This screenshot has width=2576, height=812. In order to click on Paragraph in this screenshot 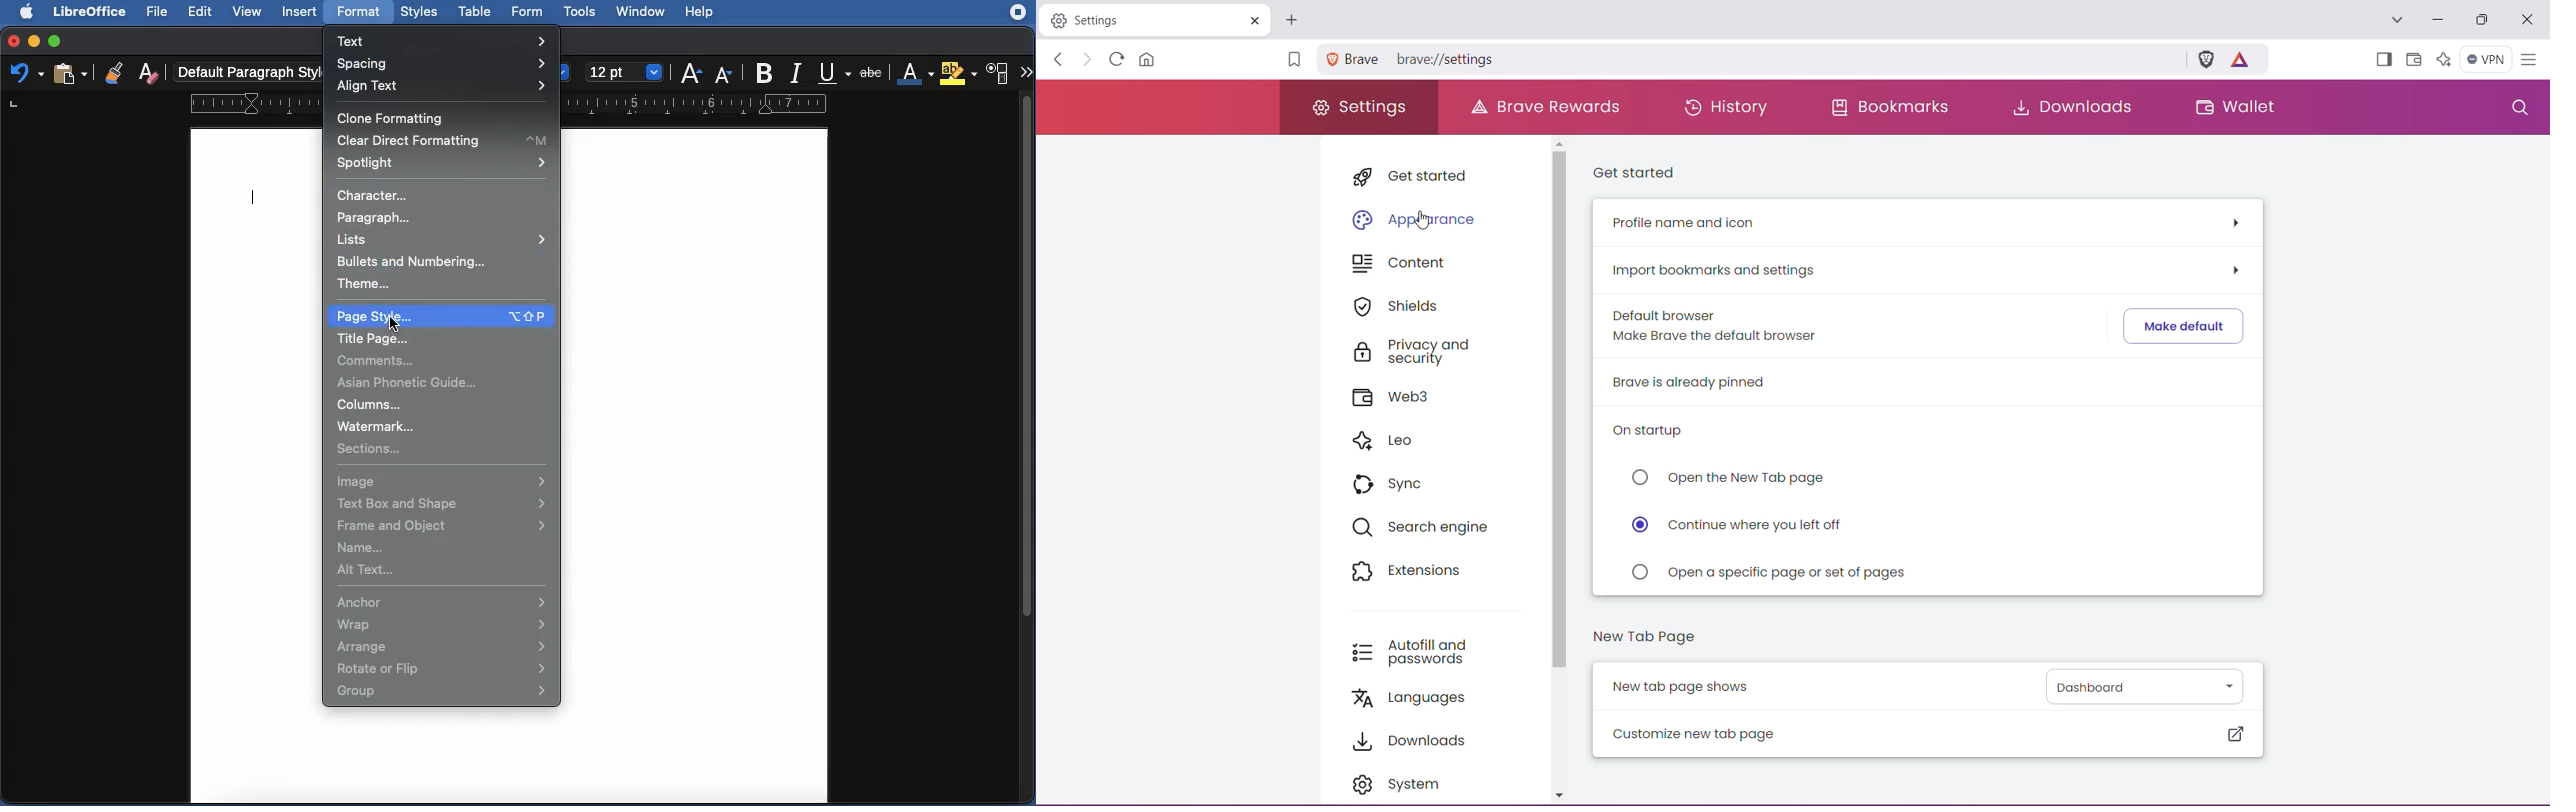, I will do `click(381, 218)`.